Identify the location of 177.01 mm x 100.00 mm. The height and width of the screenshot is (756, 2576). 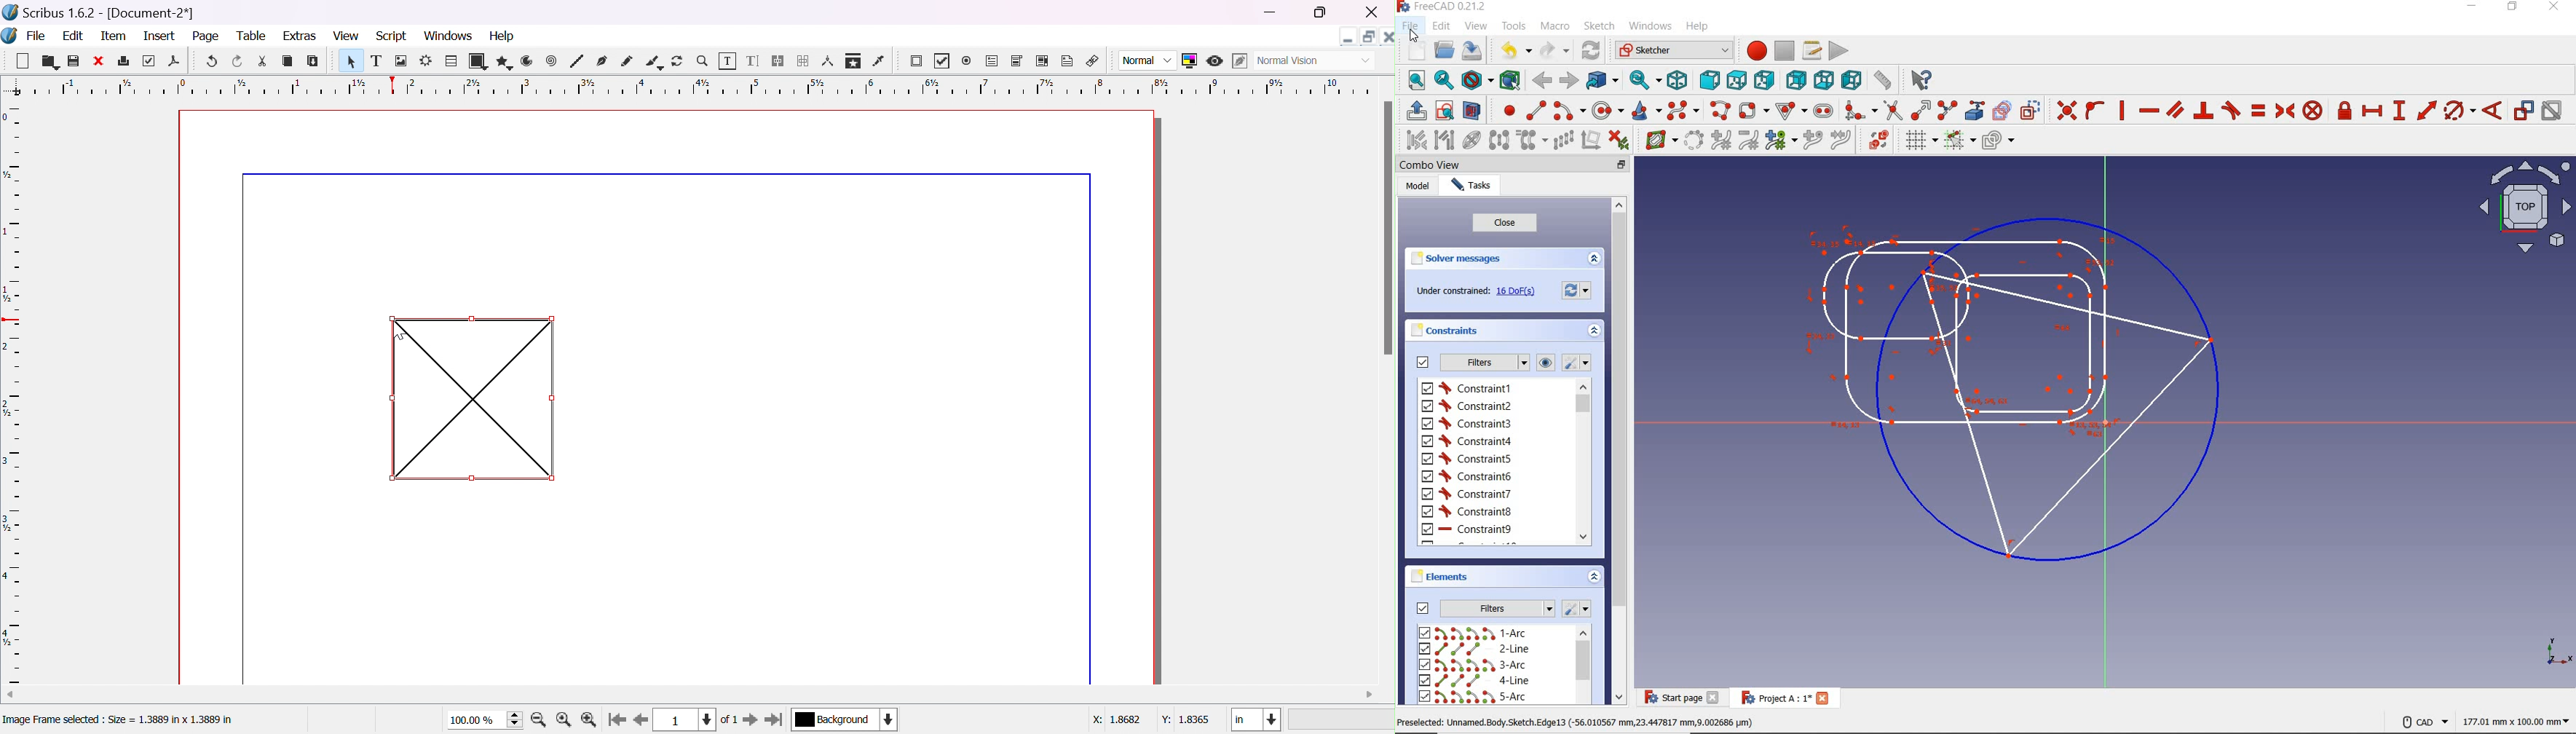
(2515, 723).